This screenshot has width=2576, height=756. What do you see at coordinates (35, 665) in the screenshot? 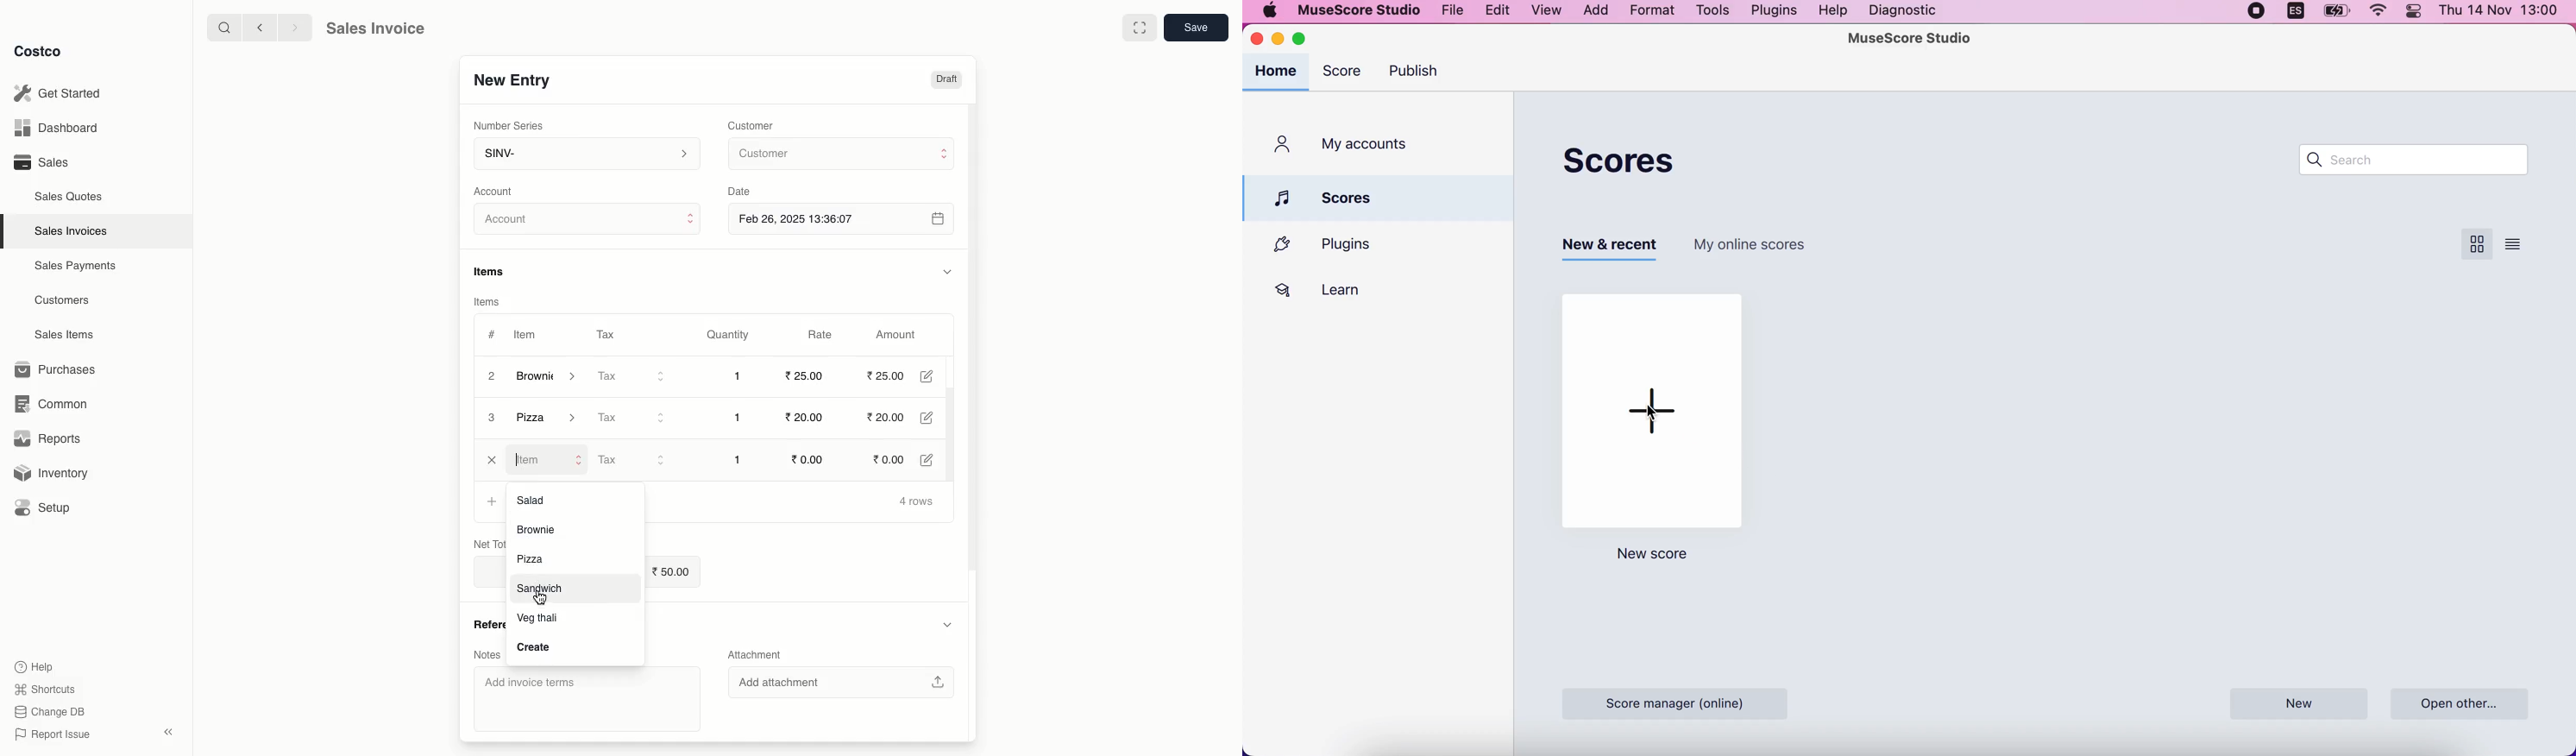
I see `Help` at bounding box center [35, 665].